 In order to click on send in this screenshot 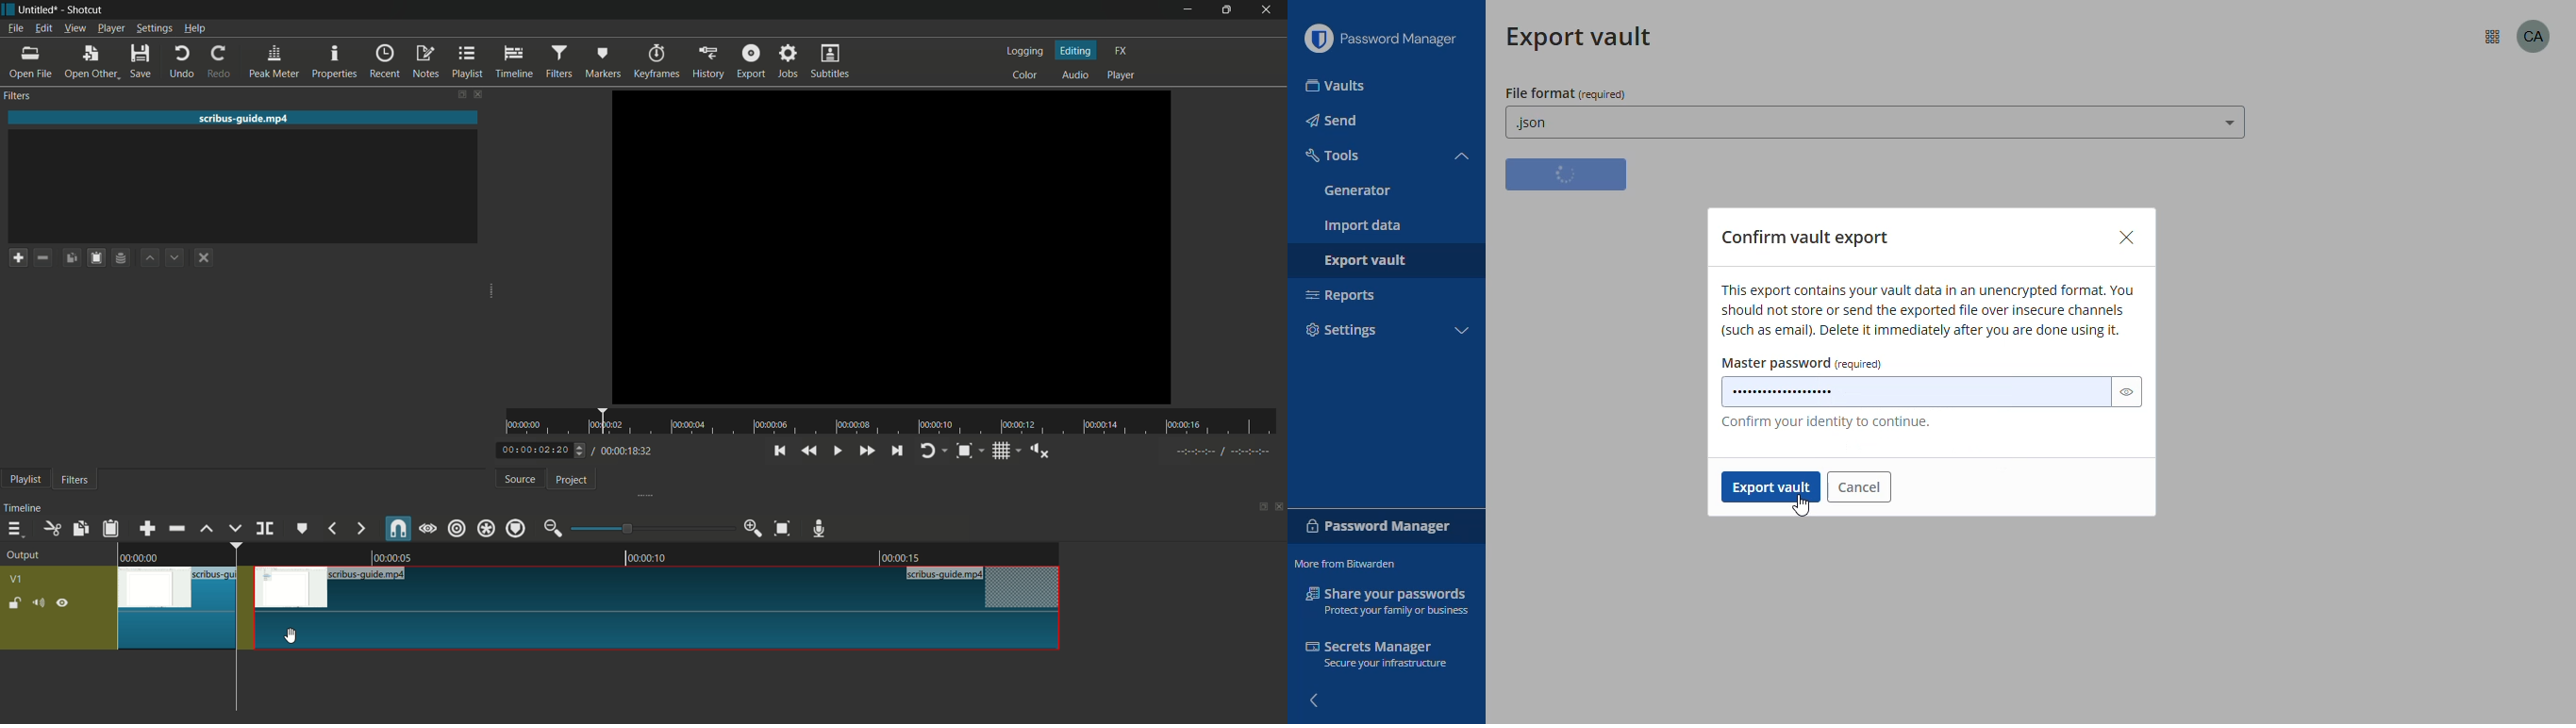, I will do `click(1332, 121)`.